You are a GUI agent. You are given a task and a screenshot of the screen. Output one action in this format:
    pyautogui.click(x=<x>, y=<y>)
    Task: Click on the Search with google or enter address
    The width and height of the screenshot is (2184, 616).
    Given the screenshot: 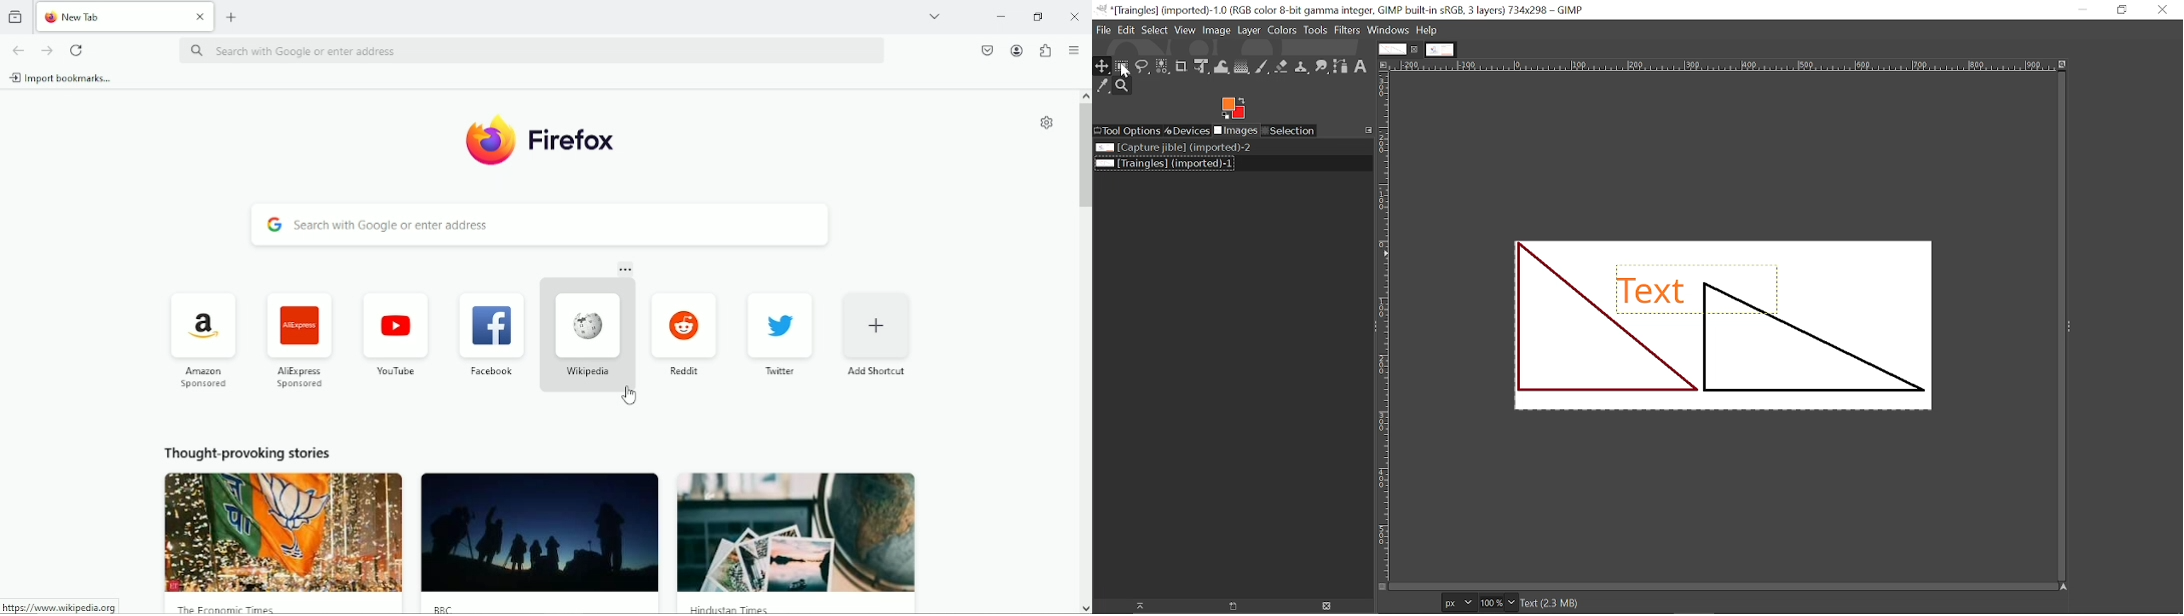 What is the action you would take?
    pyautogui.click(x=542, y=225)
    